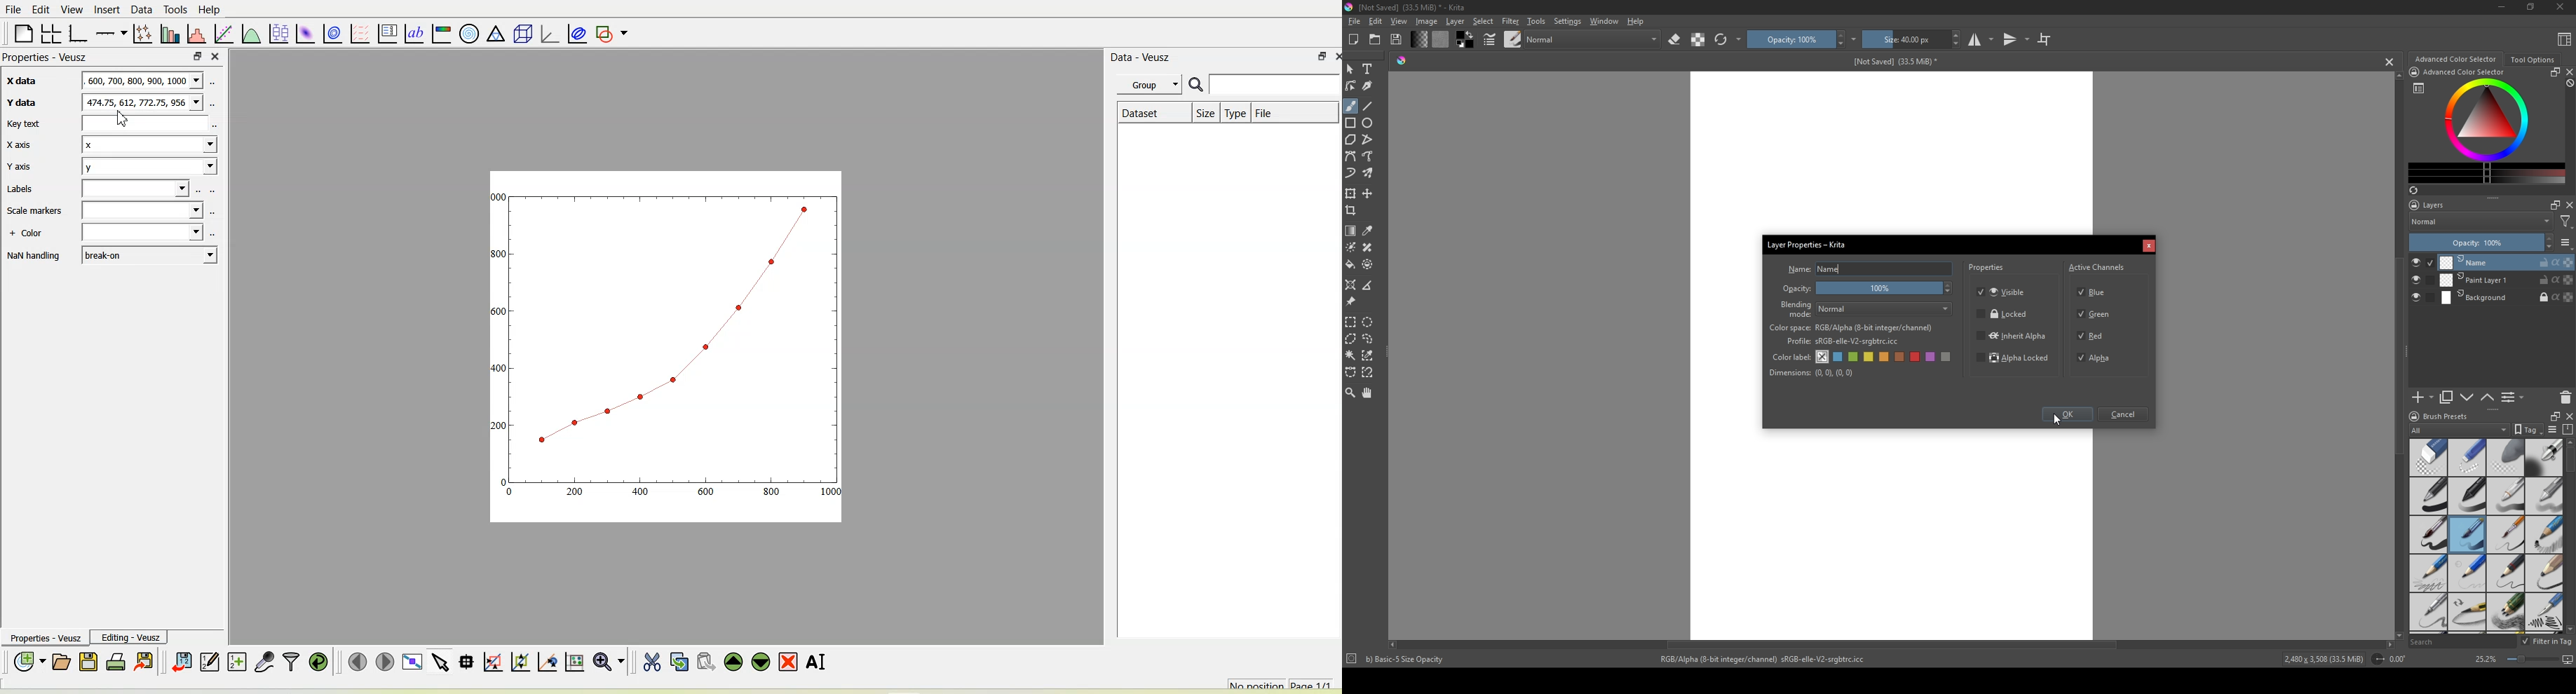 The image size is (2576, 700). Describe the element at coordinates (2422, 298) in the screenshot. I see `check button` at that location.